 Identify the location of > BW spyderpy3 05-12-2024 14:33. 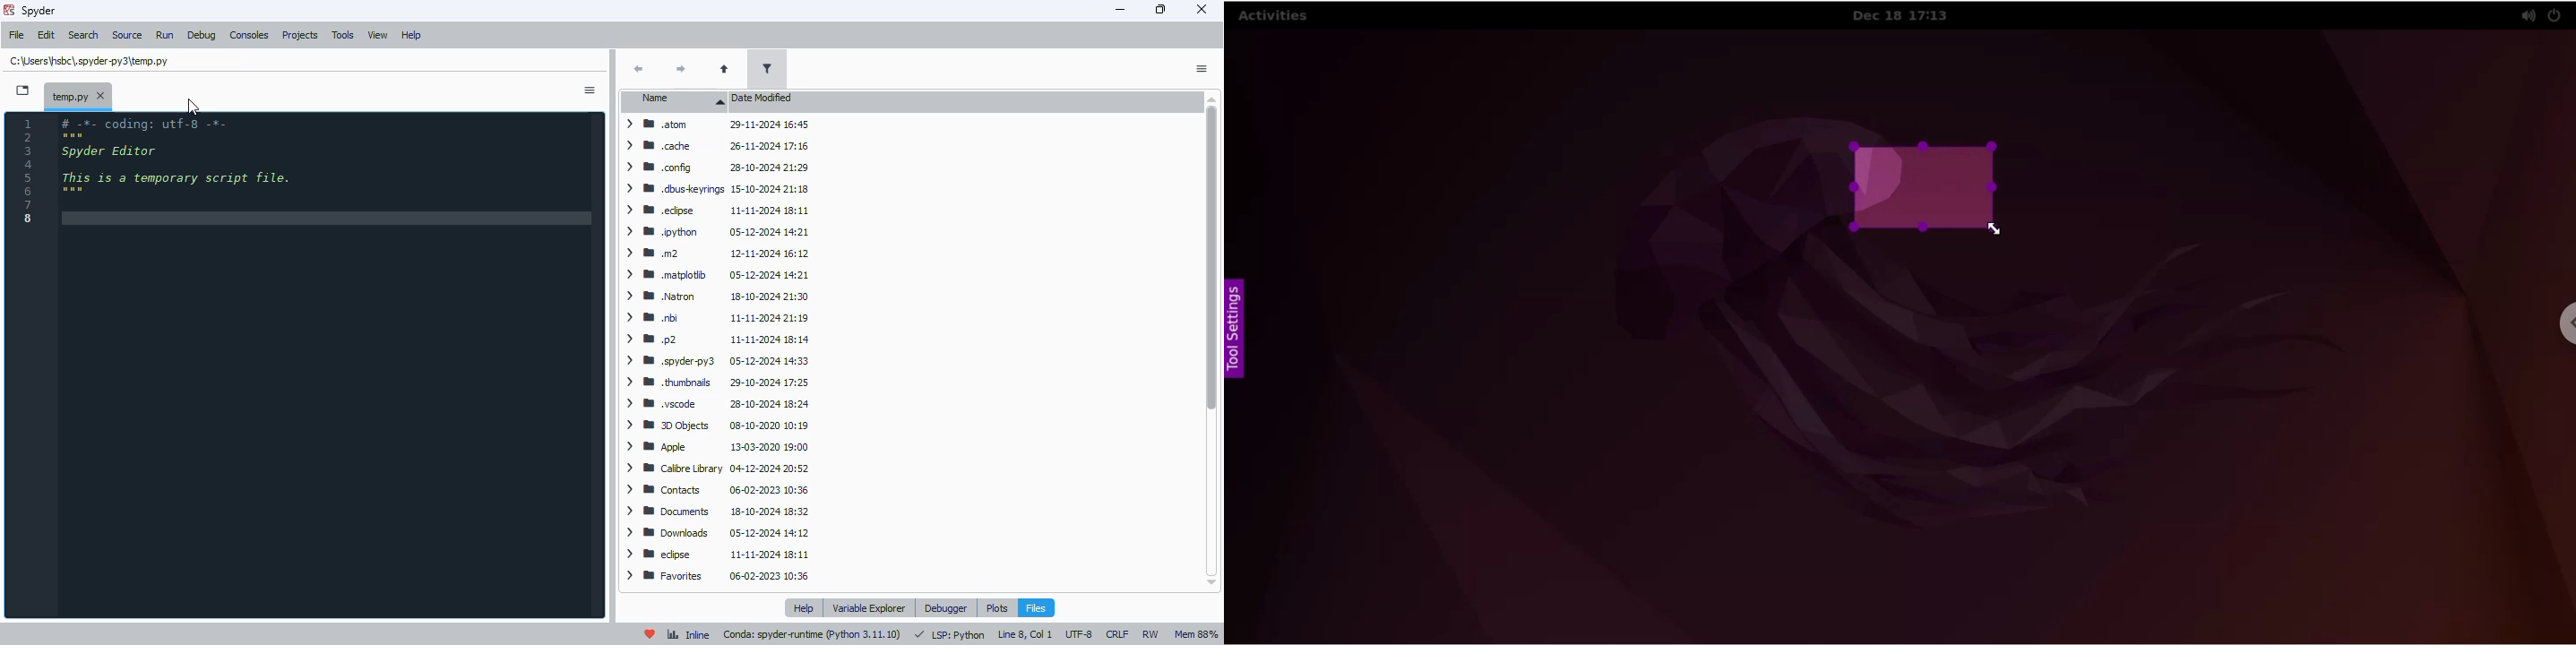
(713, 360).